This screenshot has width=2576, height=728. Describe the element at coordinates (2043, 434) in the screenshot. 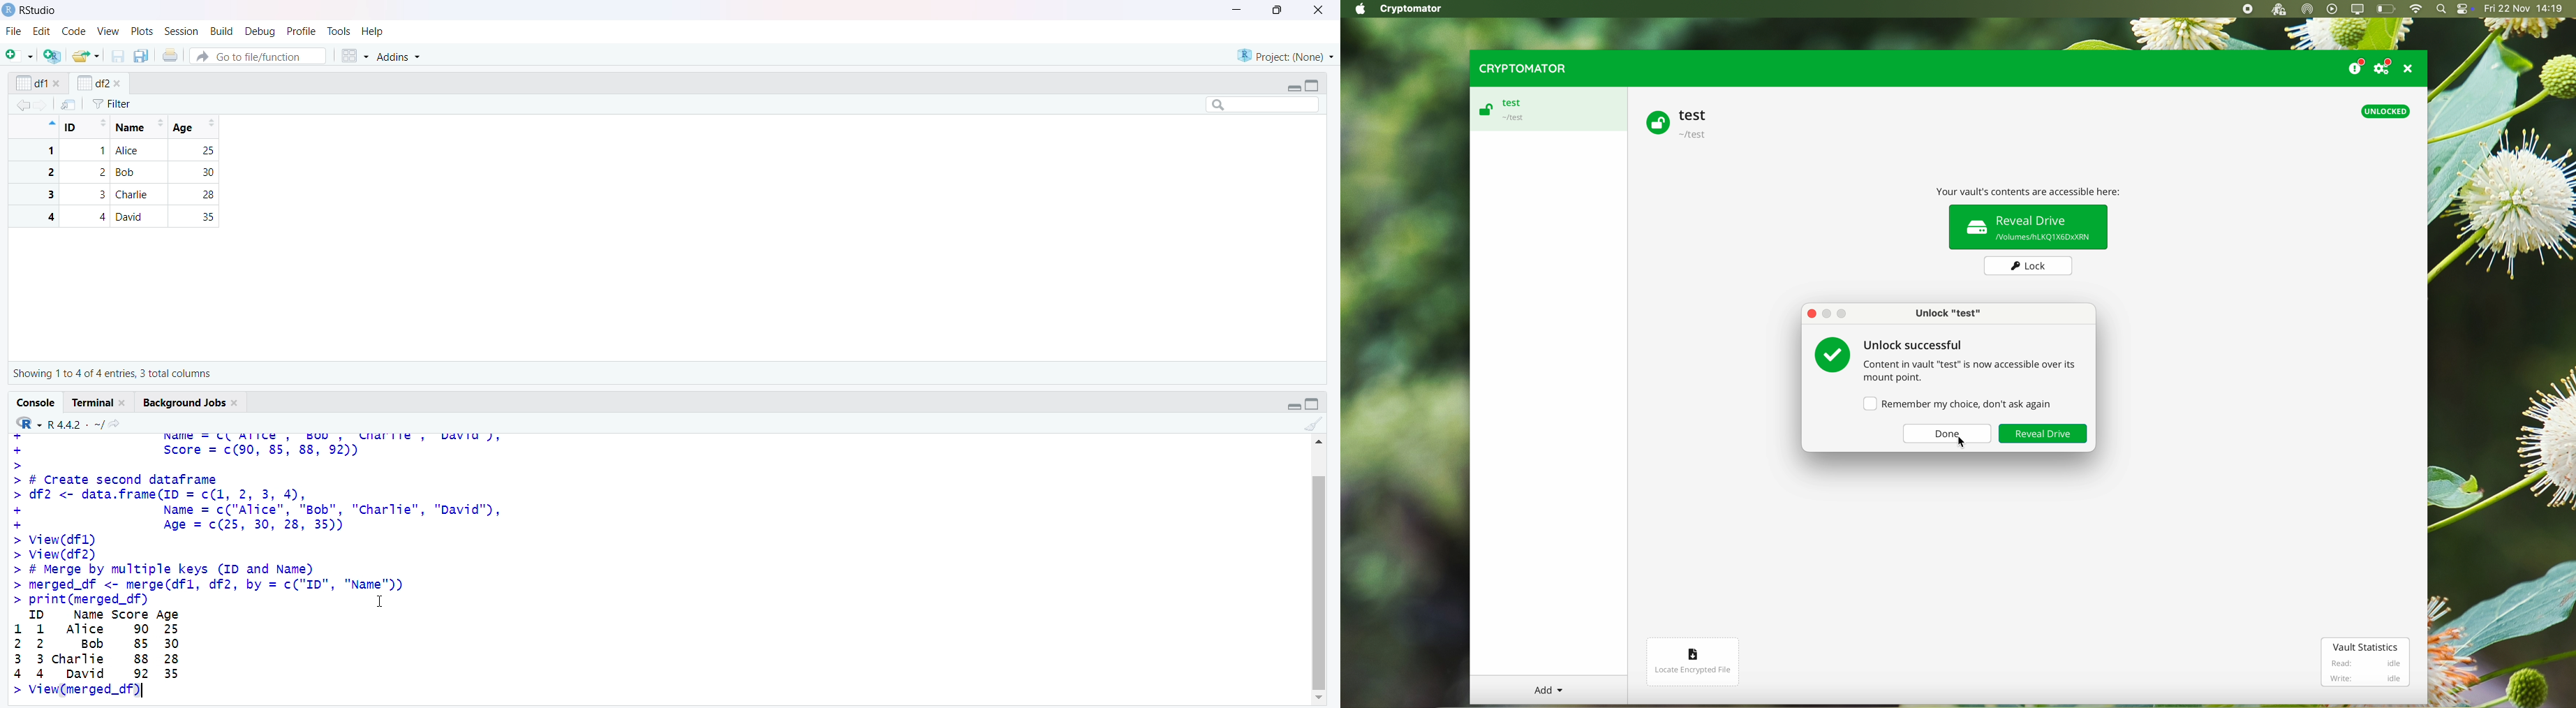

I see `reveal drive` at that location.